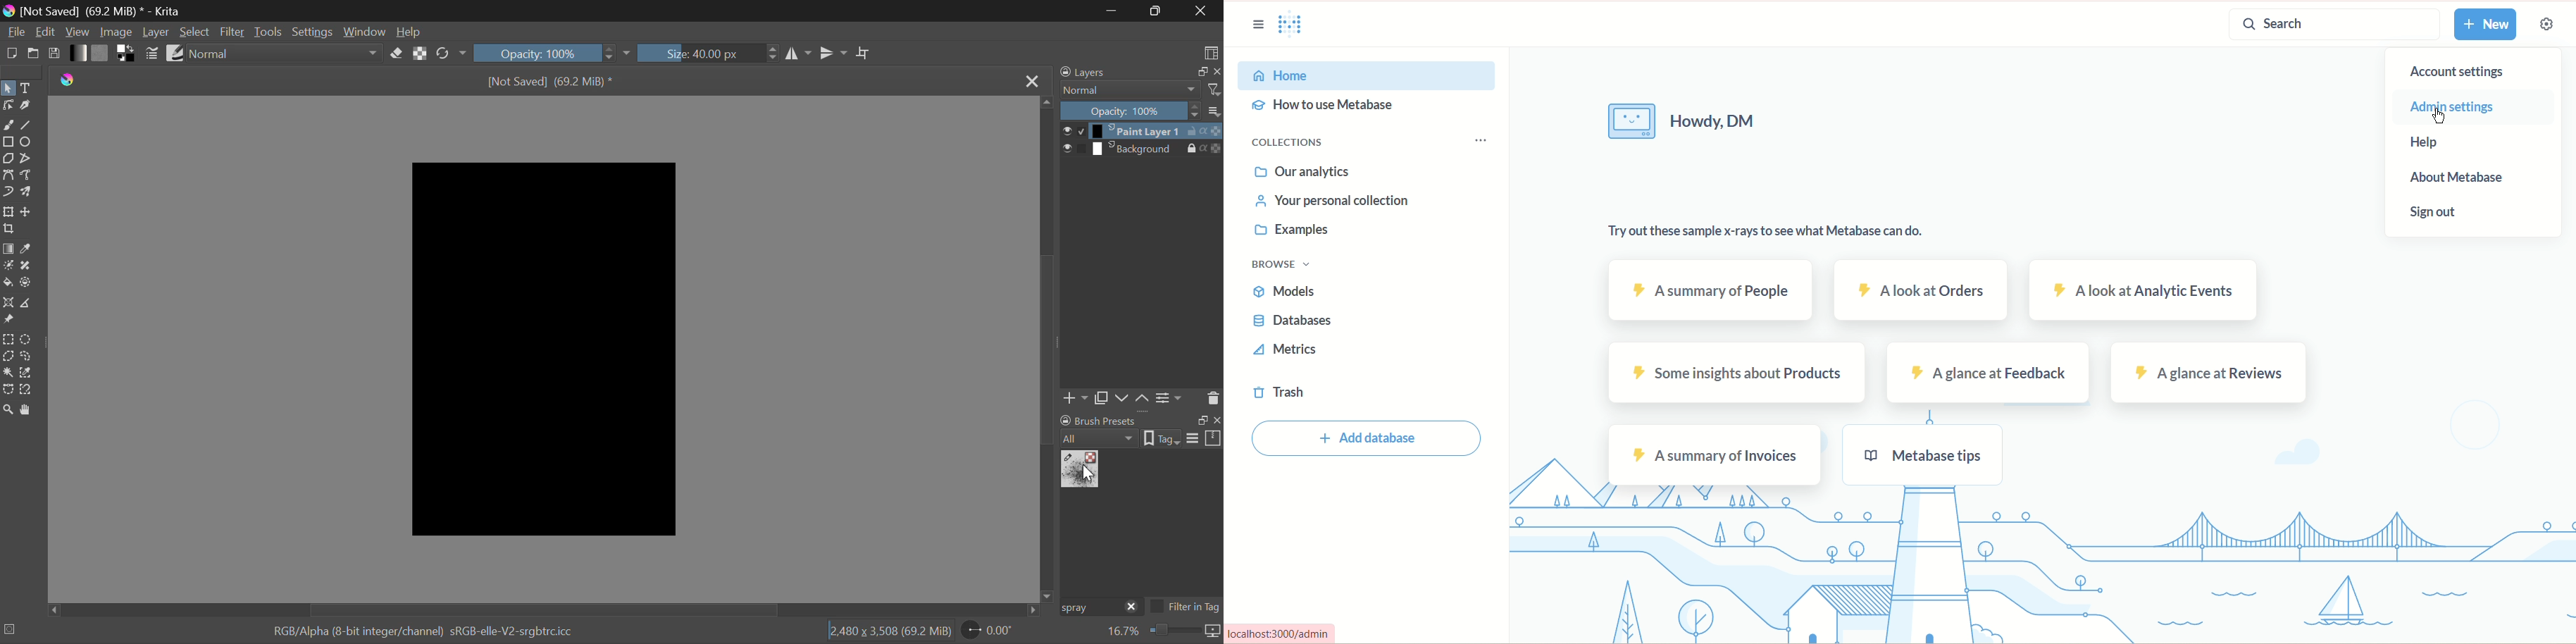  What do you see at coordinates (1215, 110) in the screenshot?
I see `more` at bounding box center [1215, 110].